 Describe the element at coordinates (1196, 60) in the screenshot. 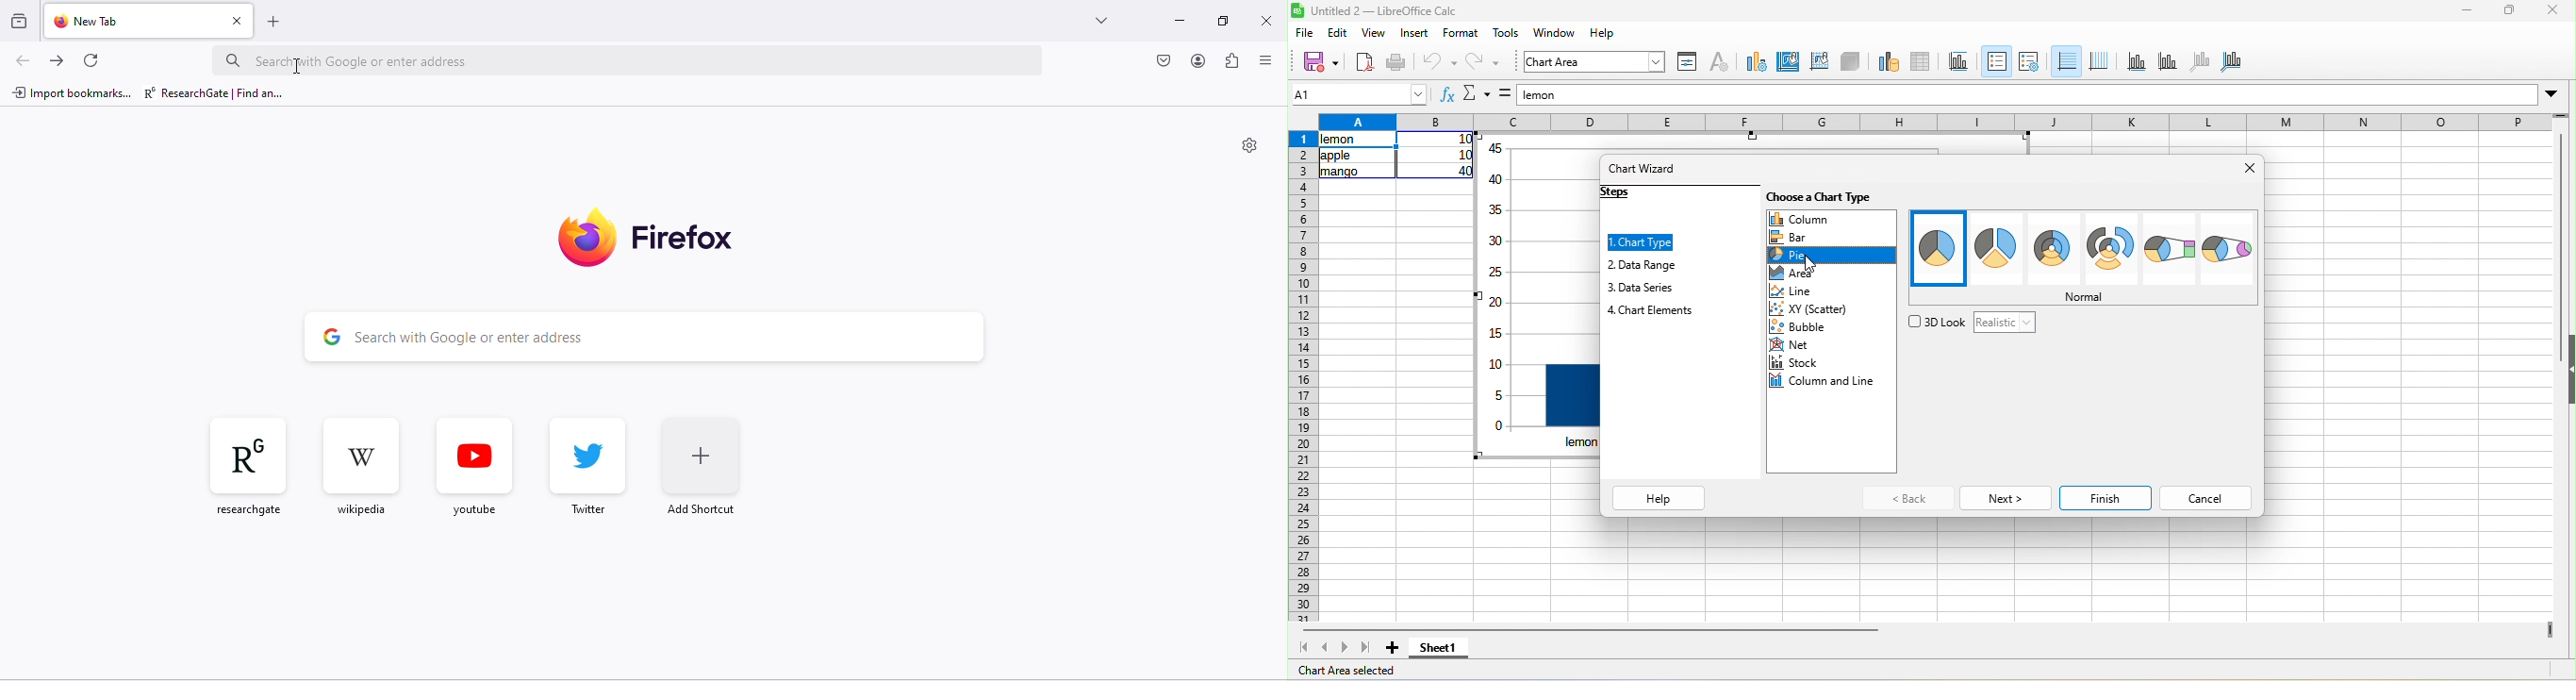

I see `account` at that location.